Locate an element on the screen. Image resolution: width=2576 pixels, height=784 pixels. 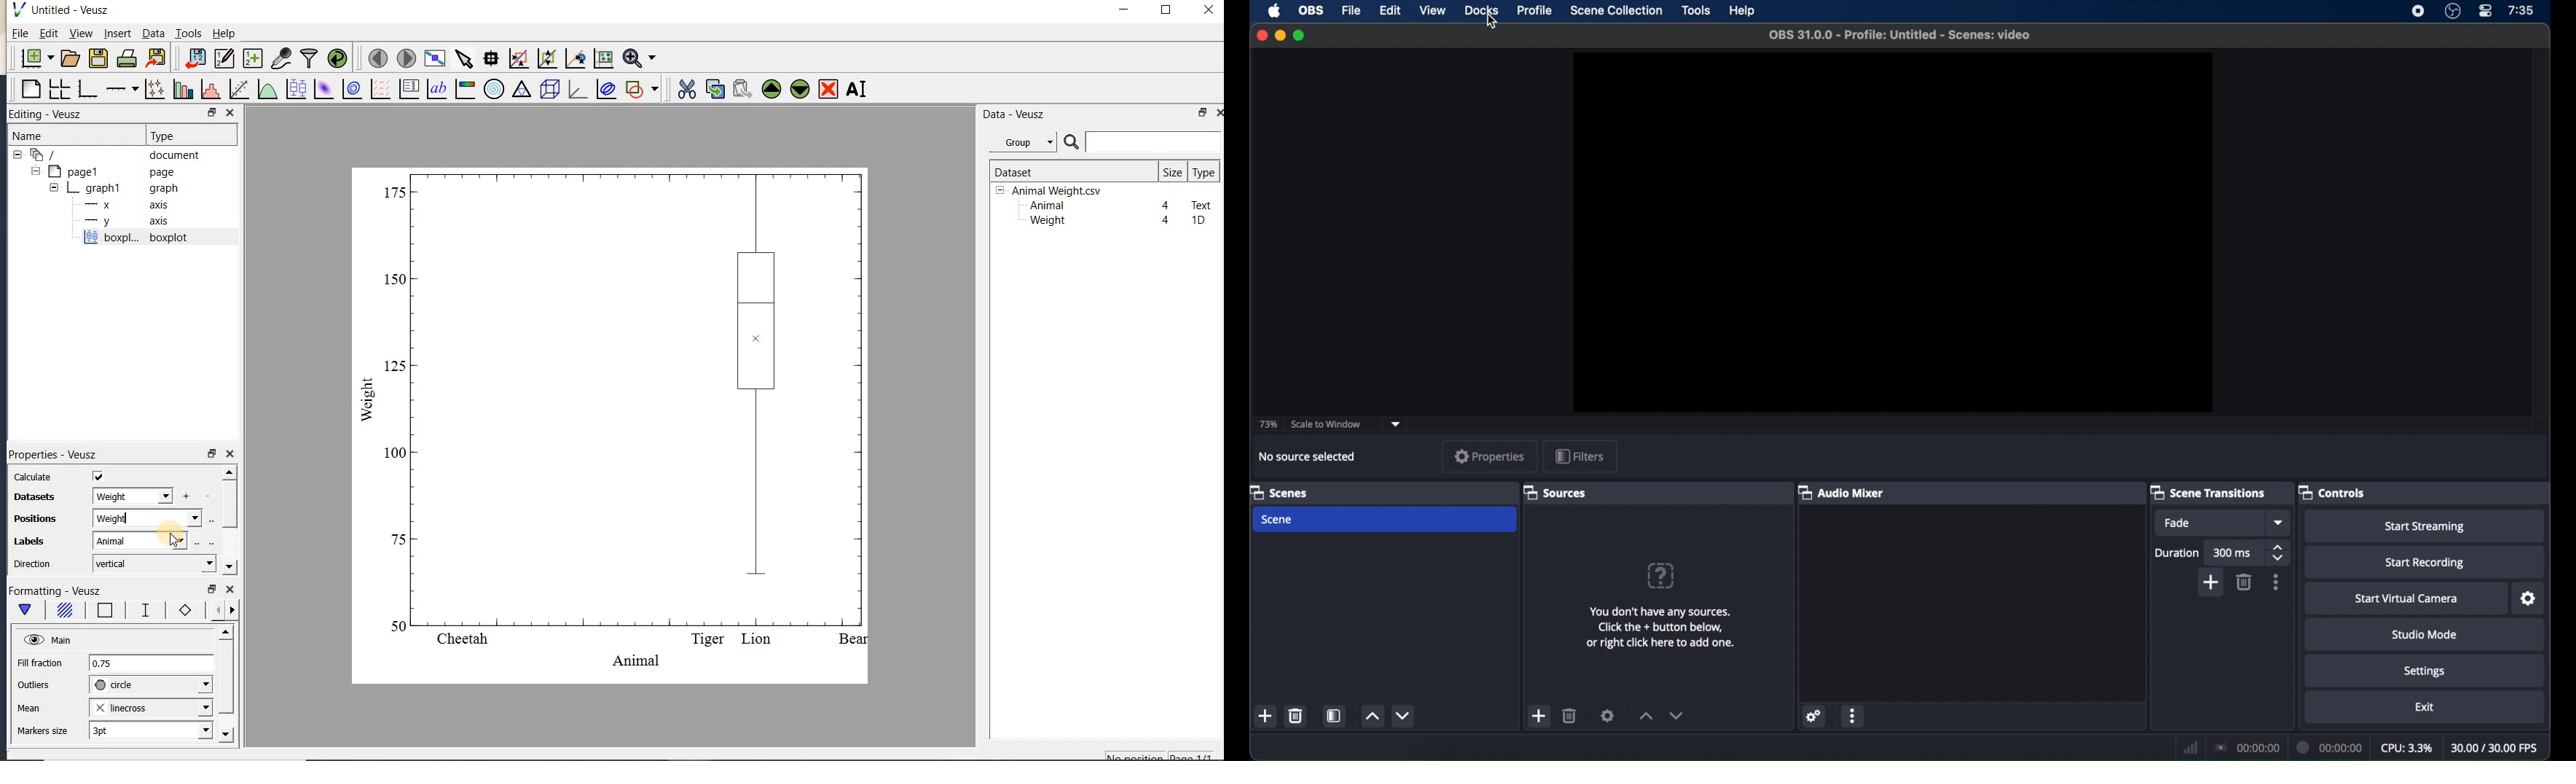
filters is located at coordinates (1580, 457).